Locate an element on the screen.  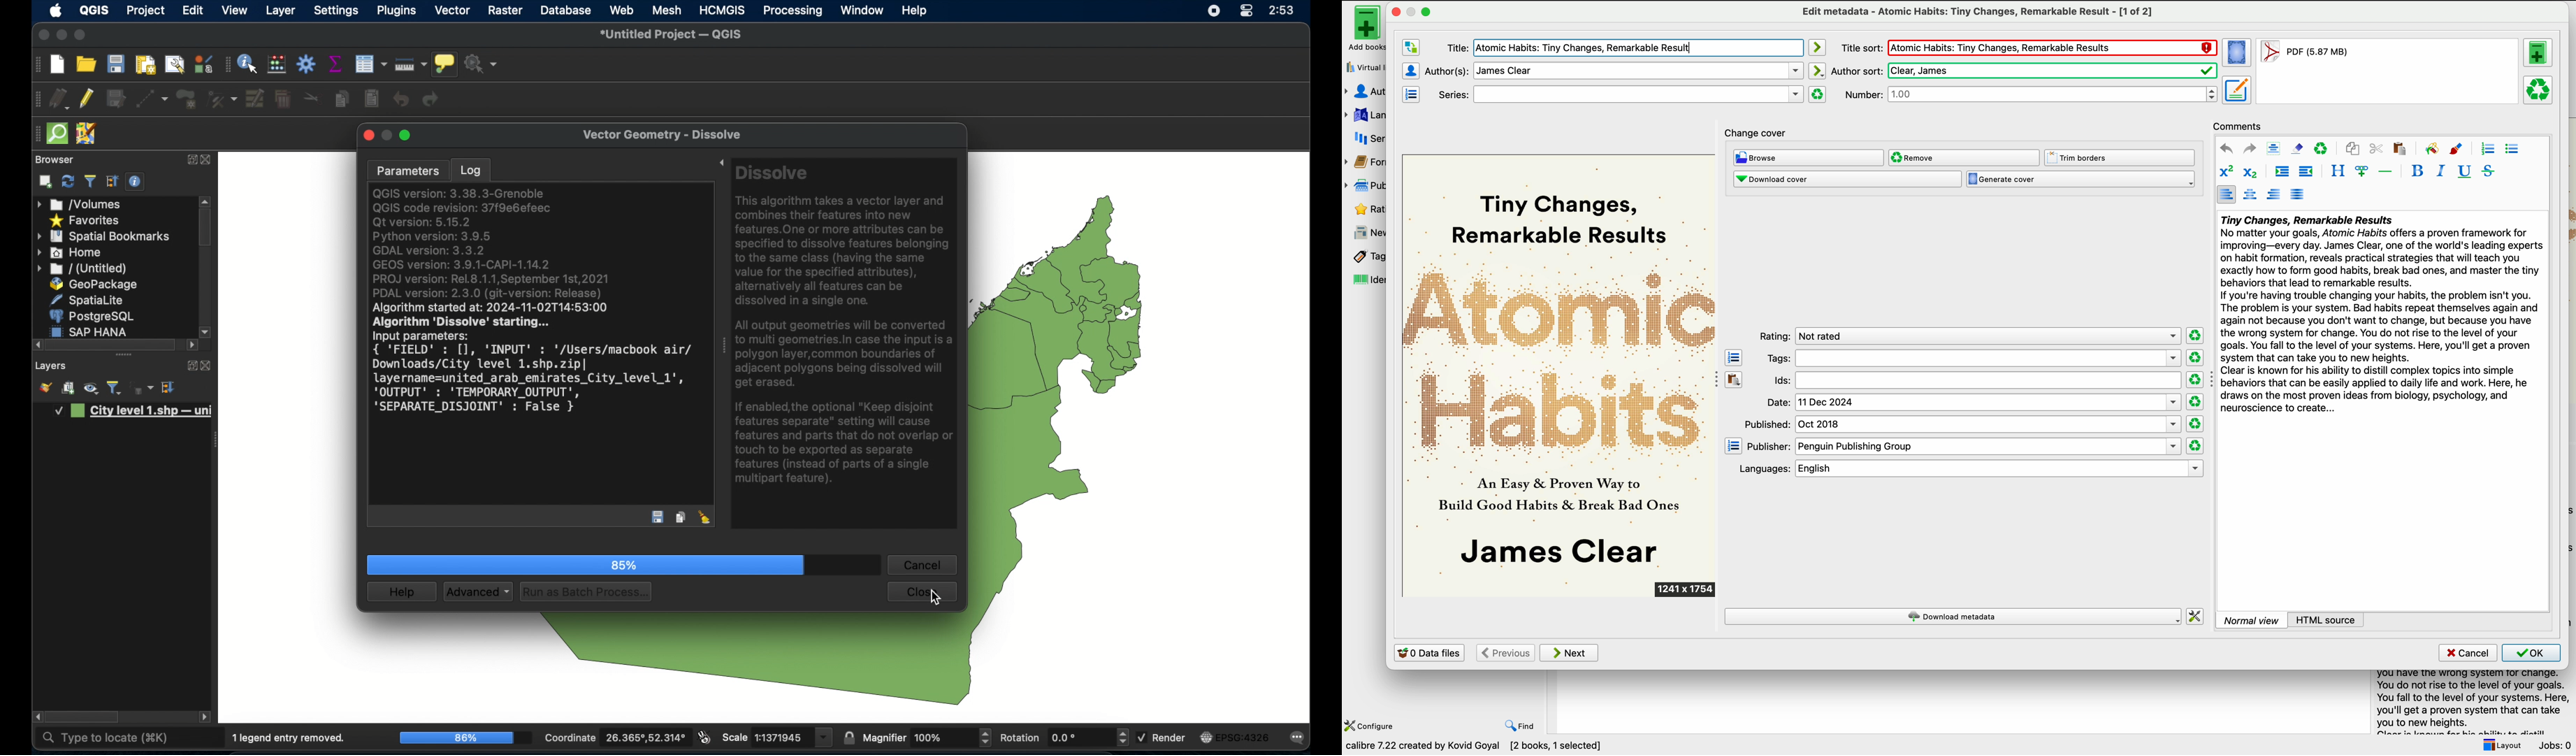
print layout is located at coordinates (144, 66).